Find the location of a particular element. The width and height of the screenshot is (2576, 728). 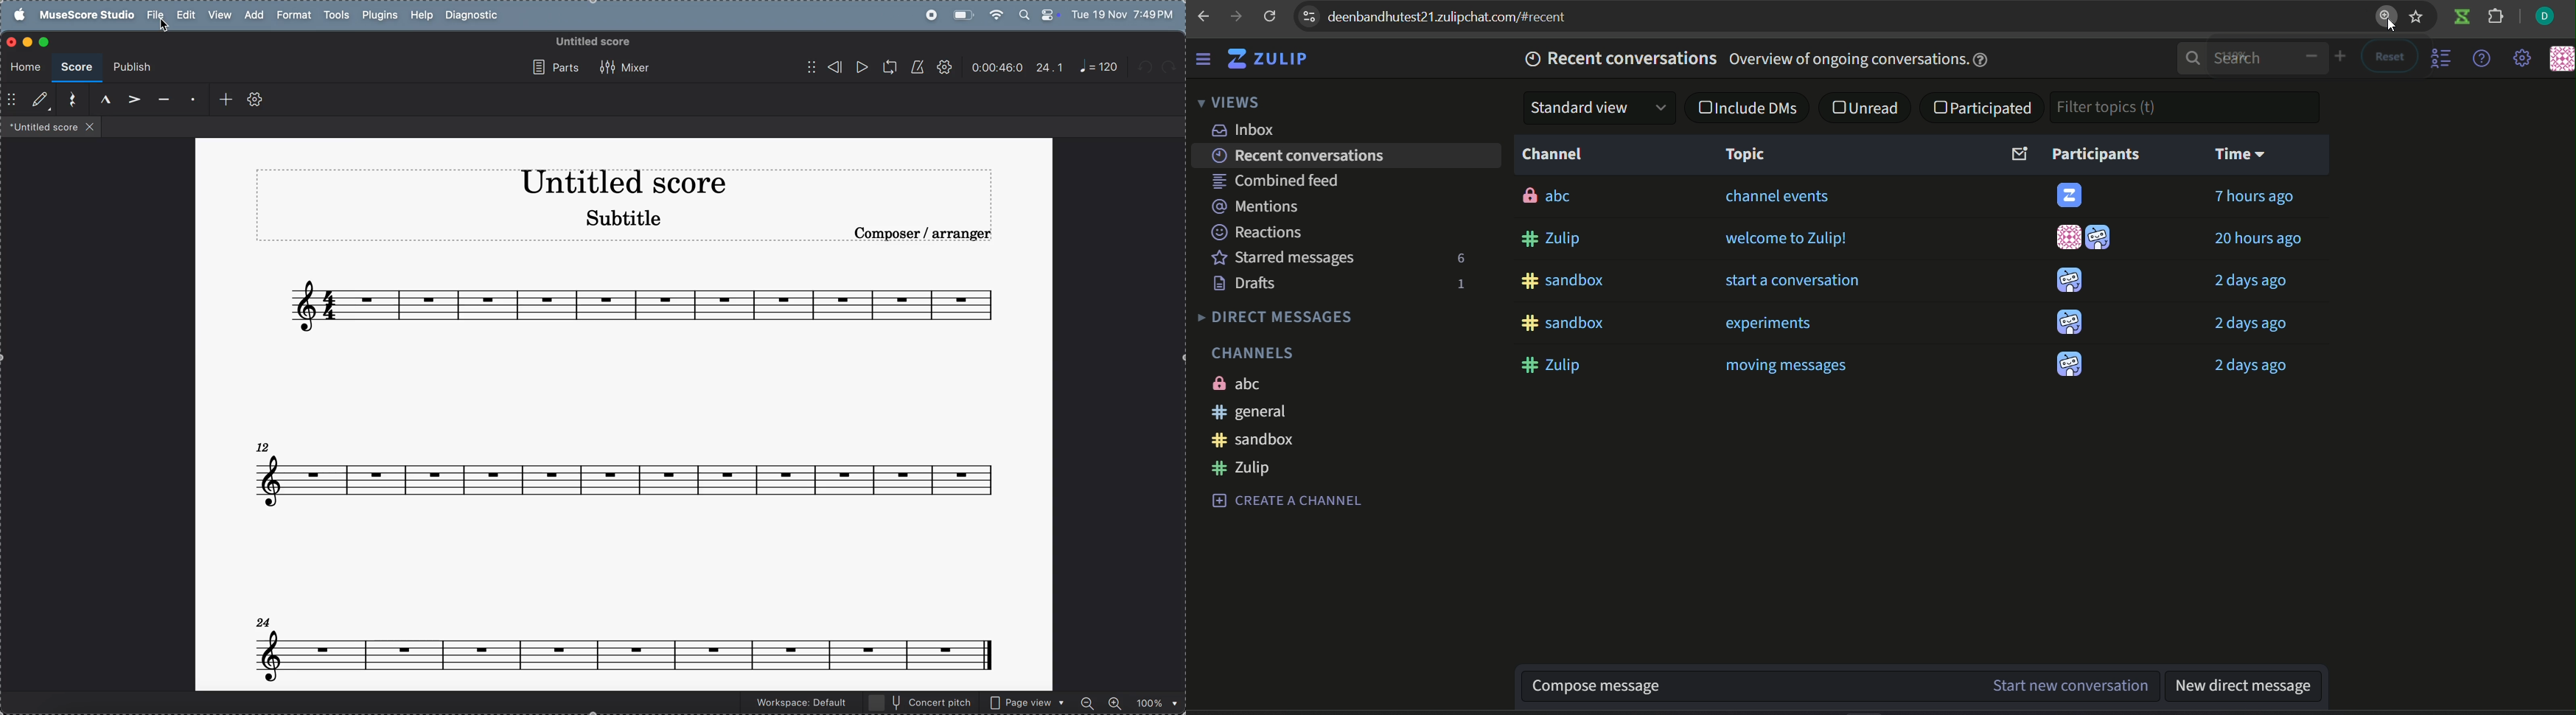

zoom is located at coordinates (2322, 57).